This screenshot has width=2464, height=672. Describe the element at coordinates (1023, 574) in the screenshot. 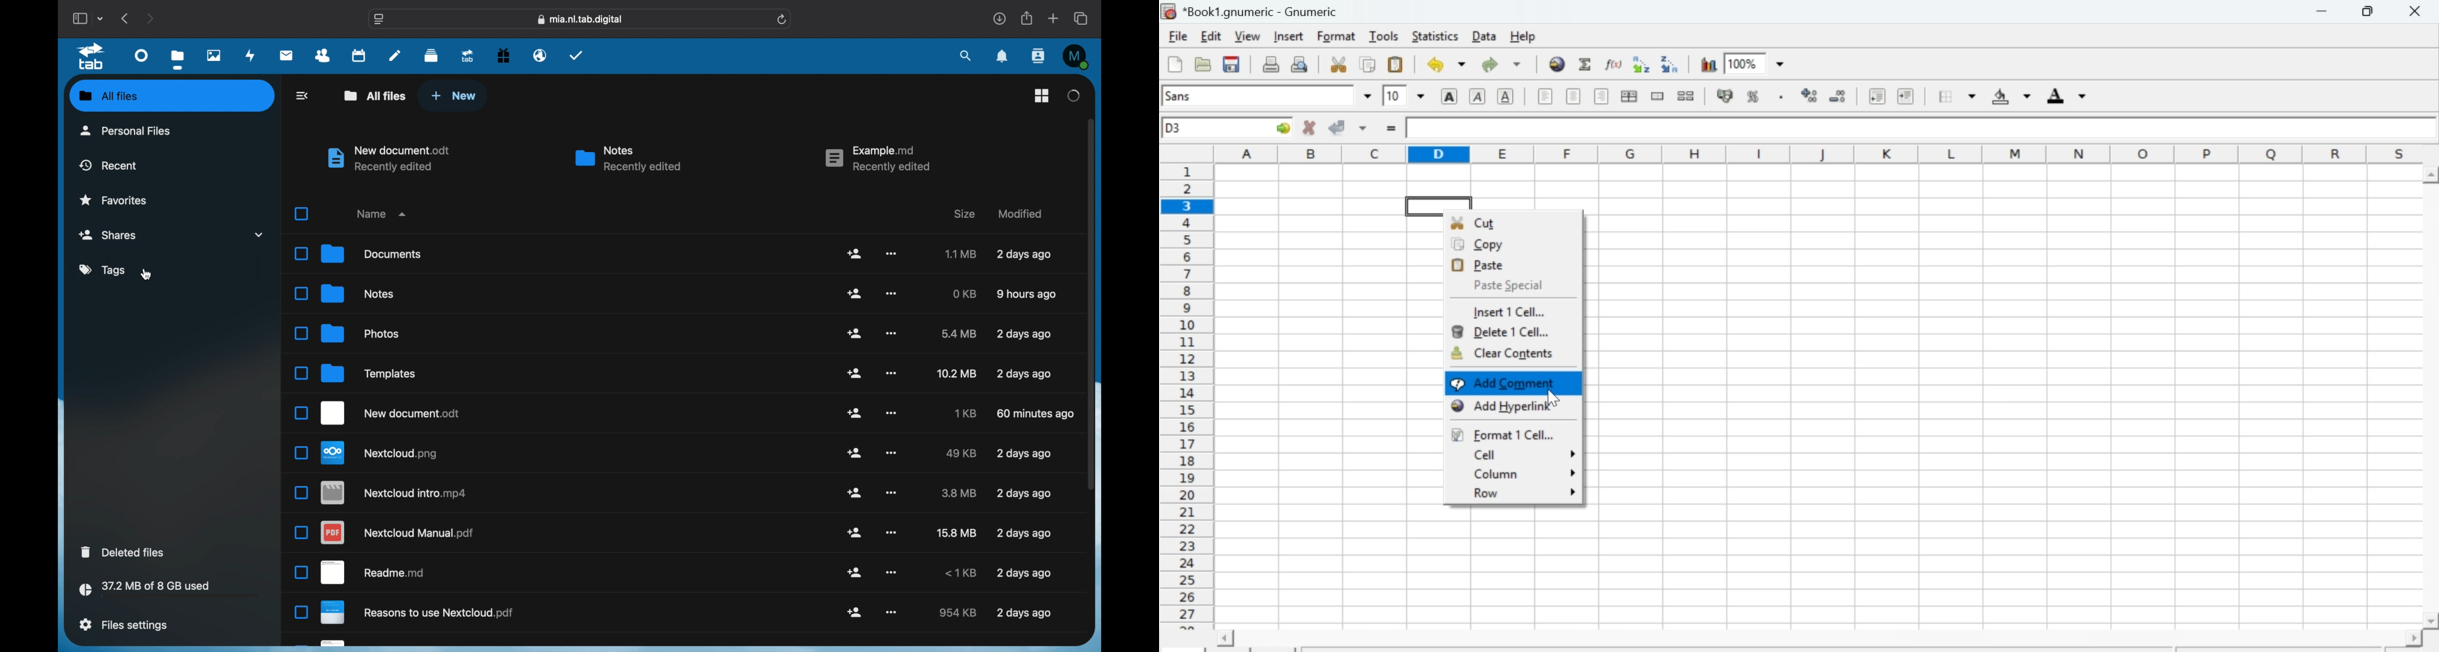

I see `modified` at that location.